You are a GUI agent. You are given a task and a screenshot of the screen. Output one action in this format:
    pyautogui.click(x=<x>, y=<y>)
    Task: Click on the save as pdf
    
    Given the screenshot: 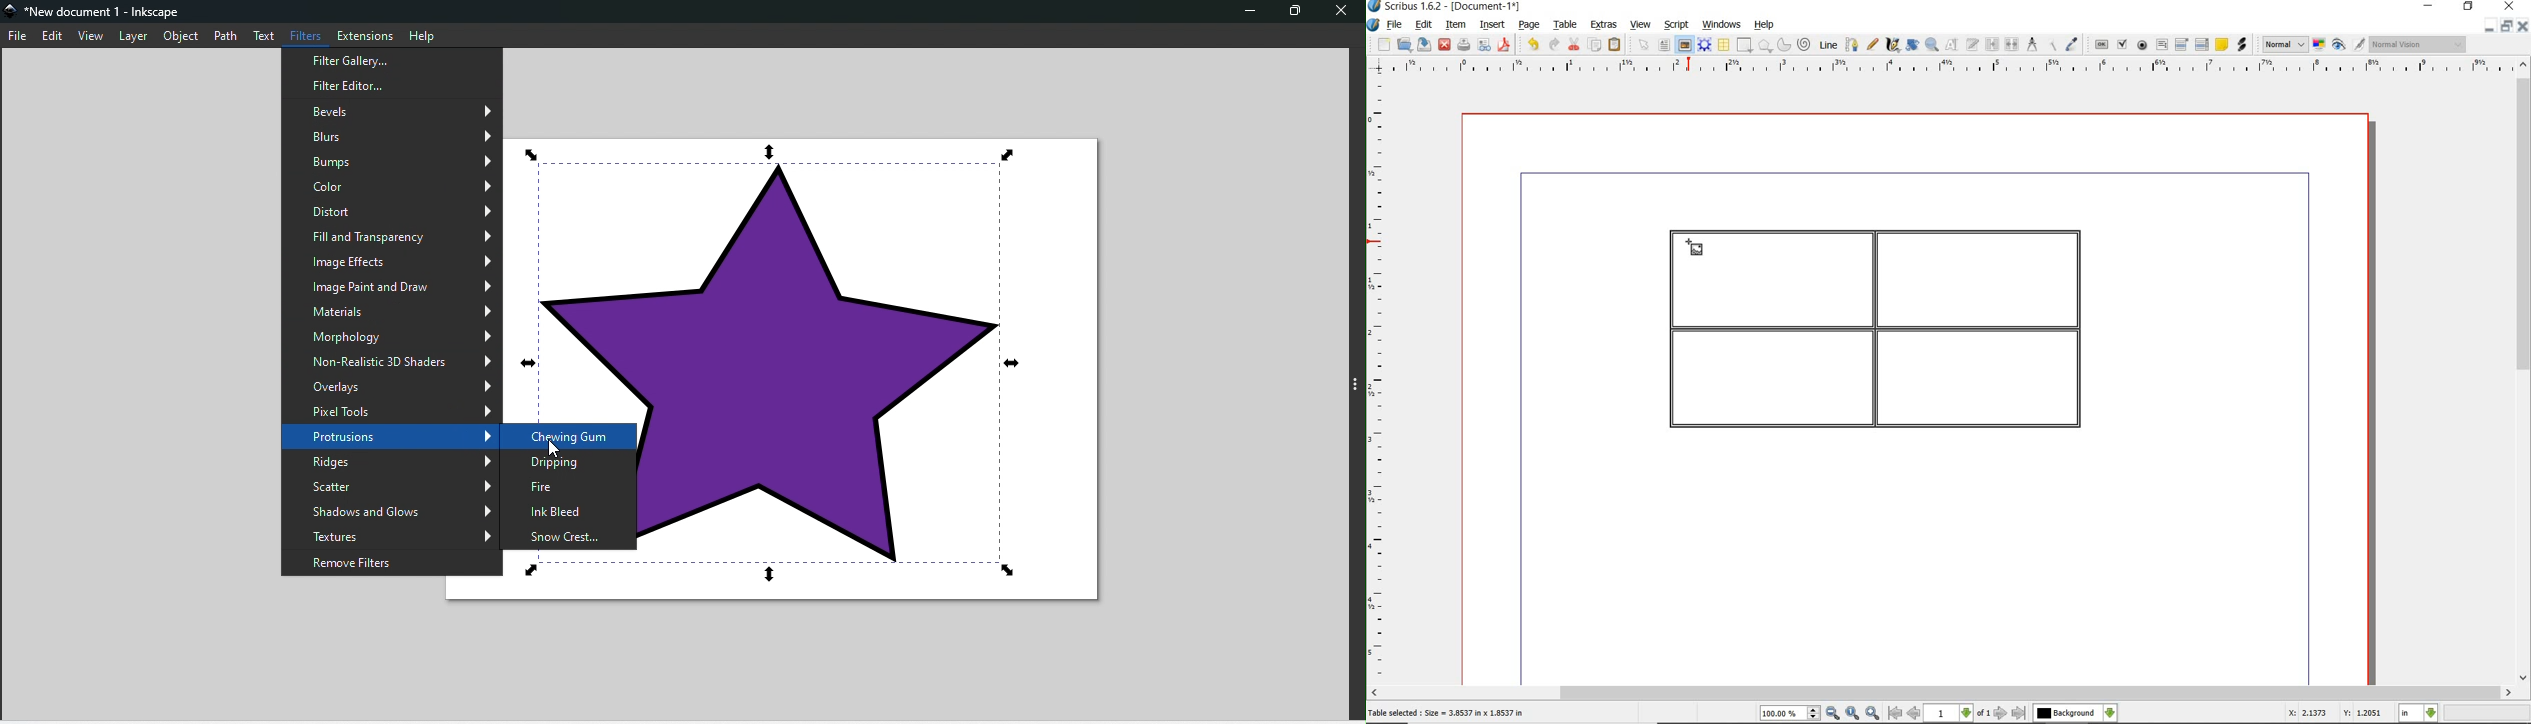 What is the action you would take?
    pyautogui.click(x=1503, y=44)
    